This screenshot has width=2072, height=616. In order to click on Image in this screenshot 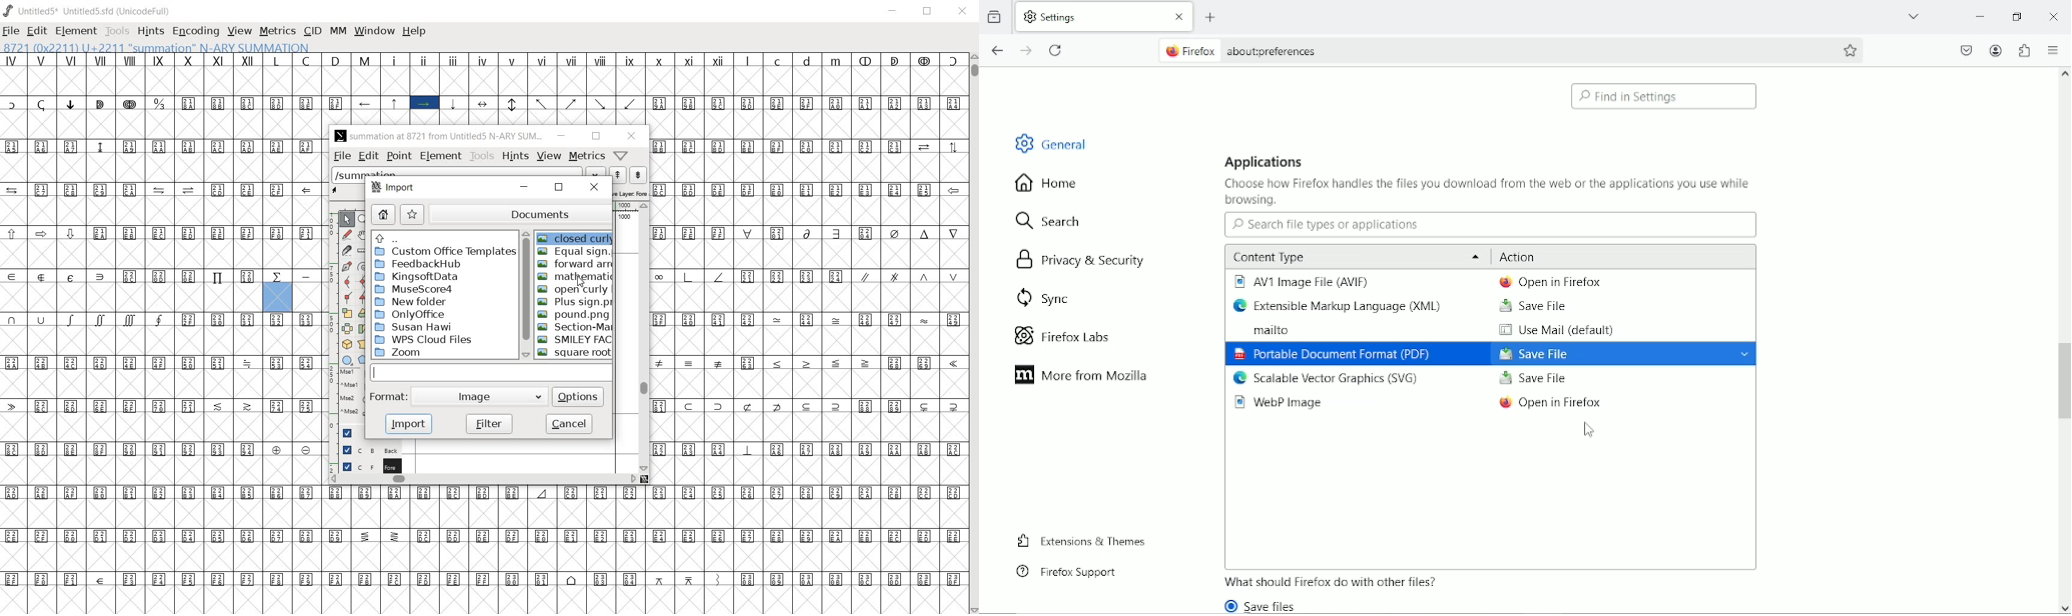, I will do `click(484, 396)`.